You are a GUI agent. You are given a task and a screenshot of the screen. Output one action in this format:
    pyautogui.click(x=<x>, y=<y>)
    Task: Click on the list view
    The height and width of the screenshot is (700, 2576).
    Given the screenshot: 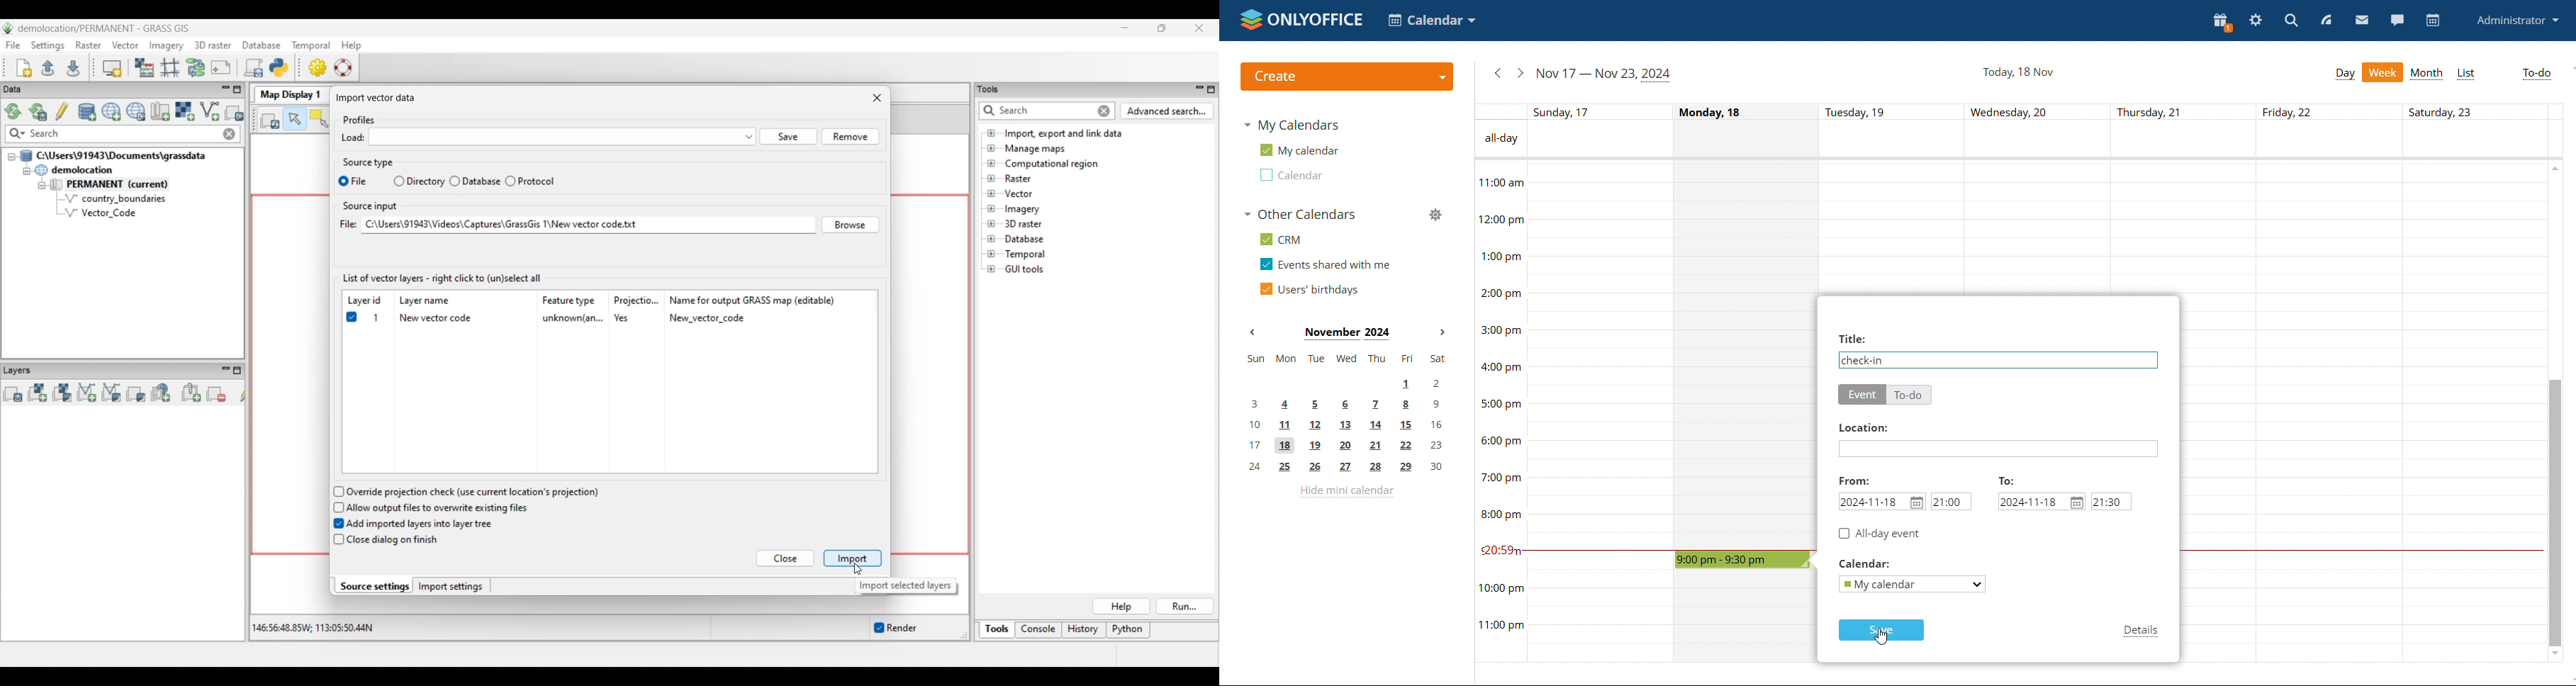 What is the action you would take?
    pyautogui.click(x=2465, y=74)
    